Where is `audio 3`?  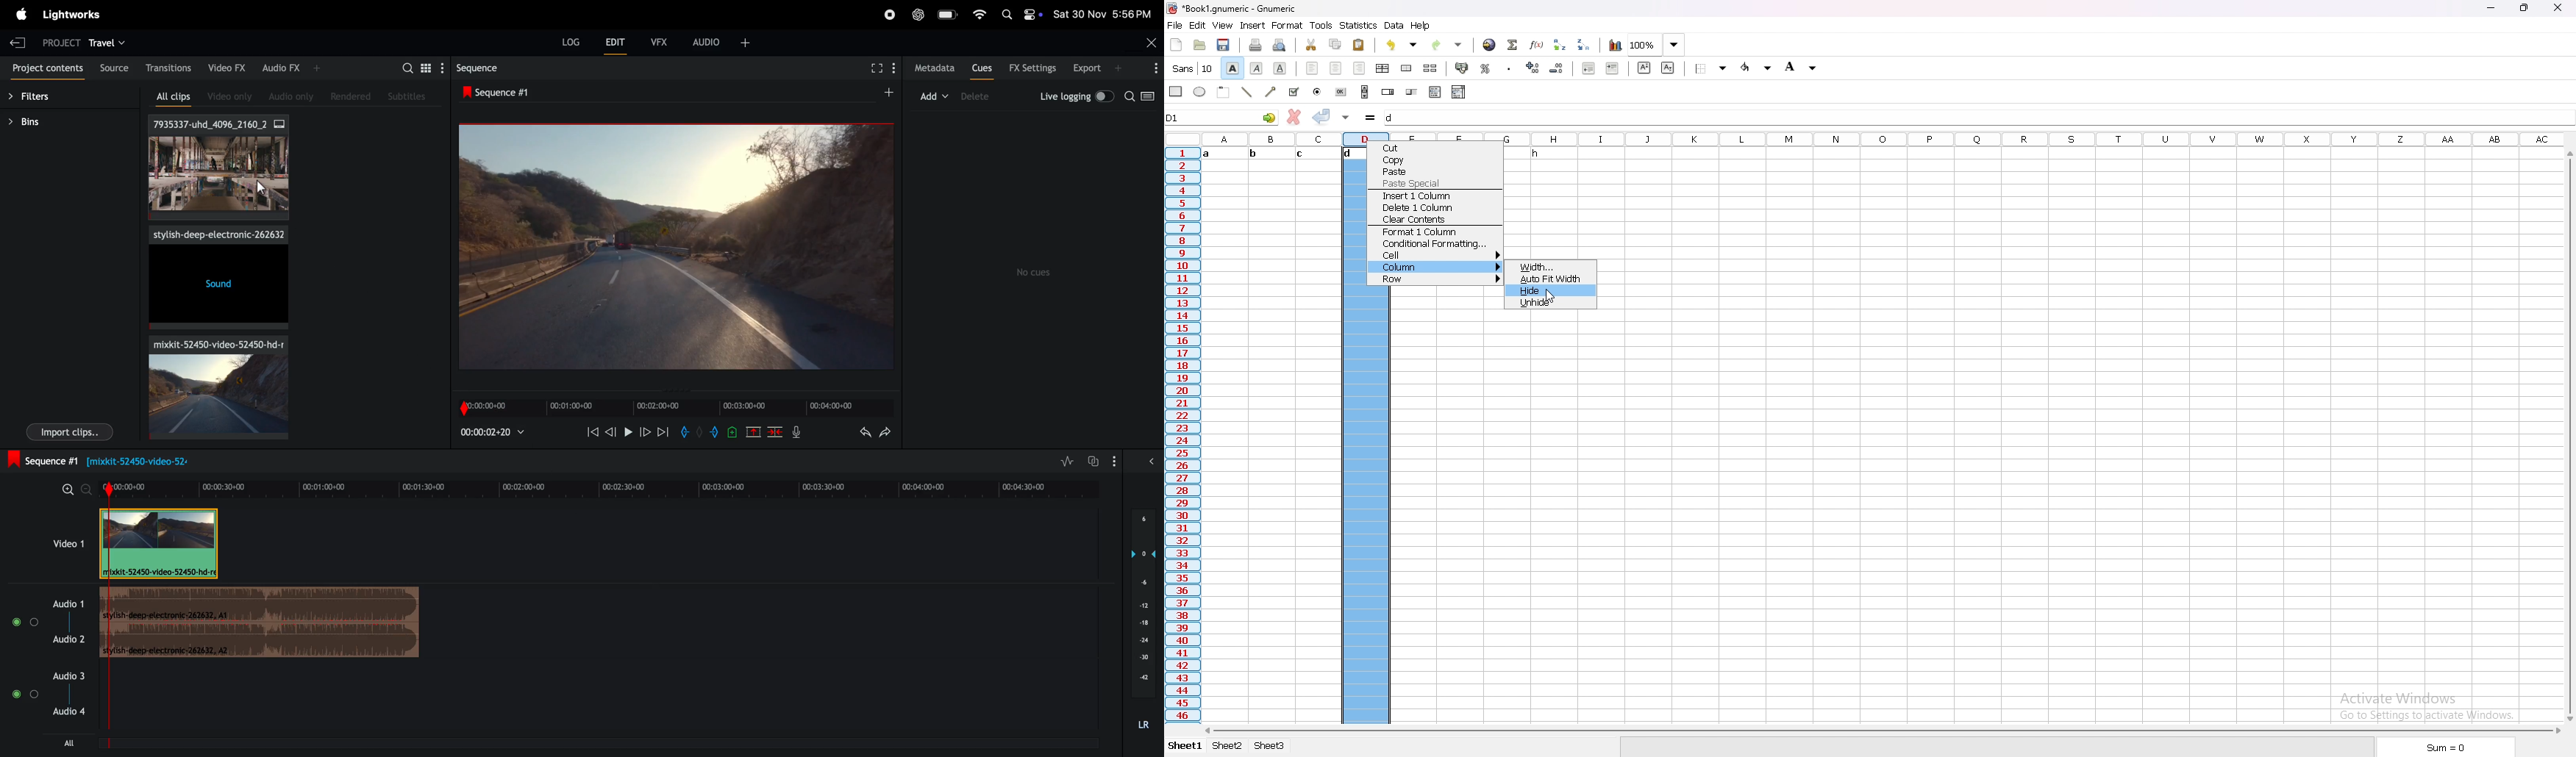
audio 3 is located at coordinates (49, 707).